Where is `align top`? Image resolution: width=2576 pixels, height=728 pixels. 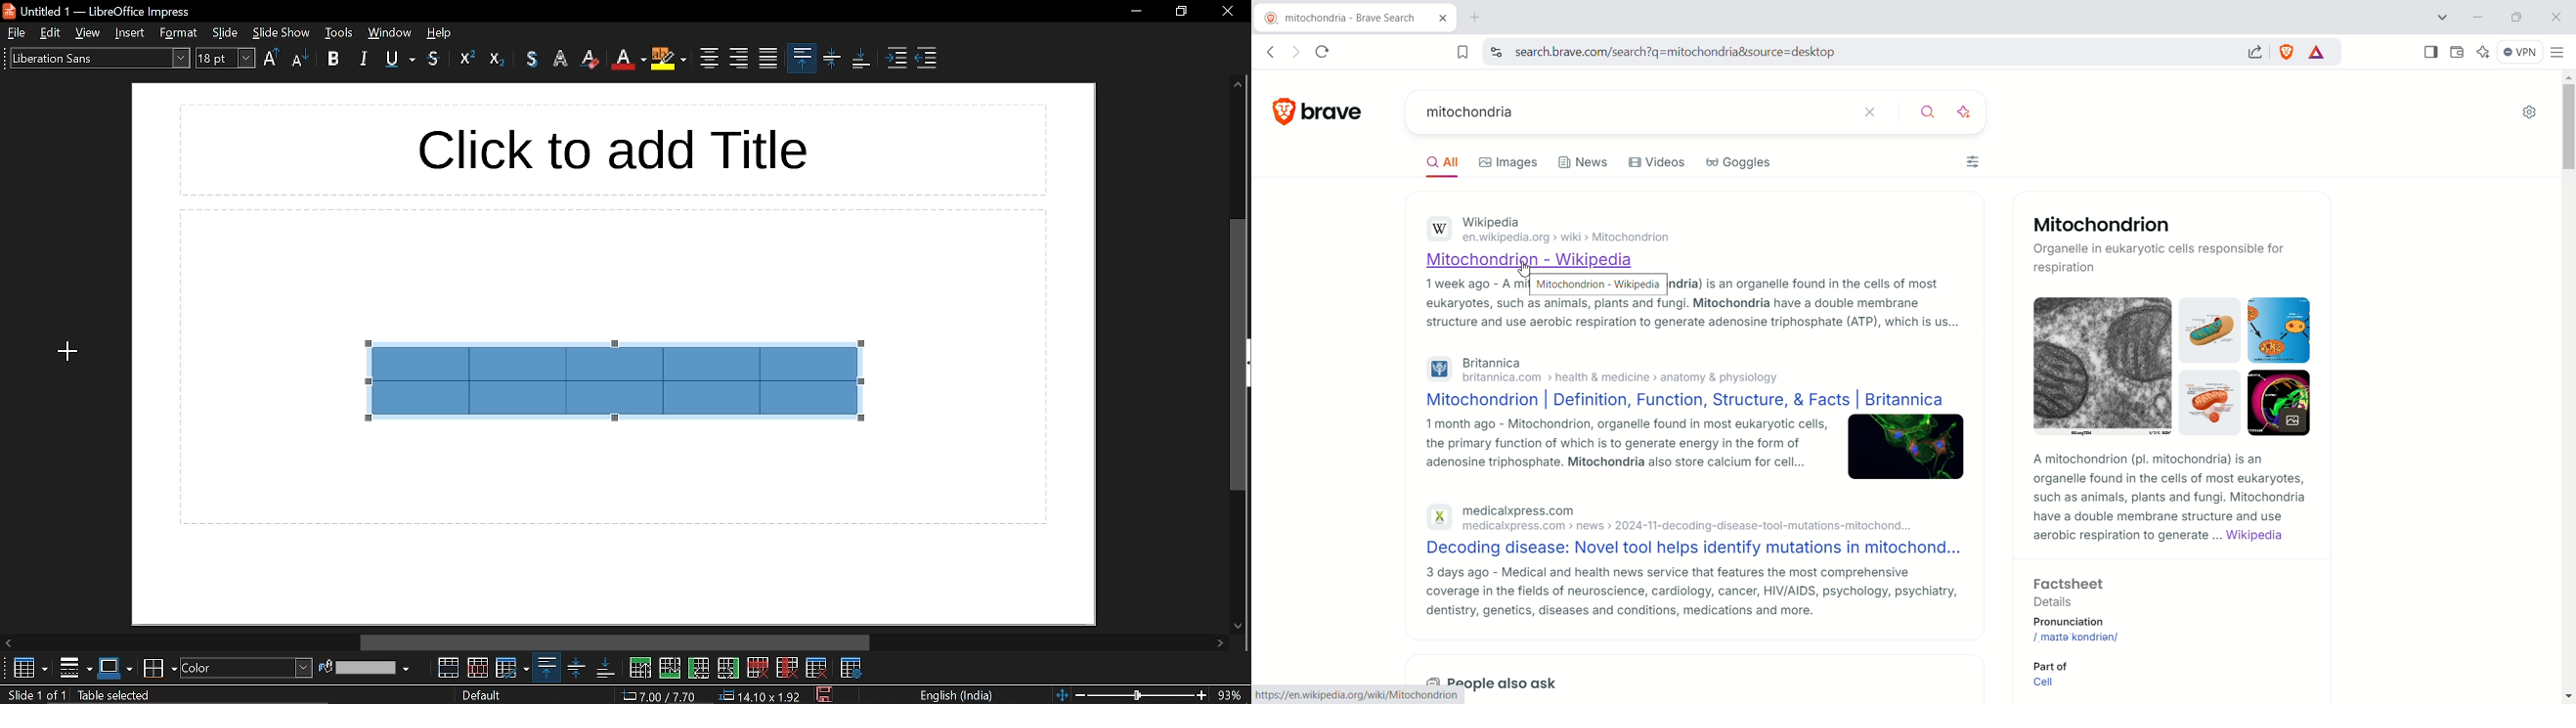 align top is located at coordinates (803, 58).